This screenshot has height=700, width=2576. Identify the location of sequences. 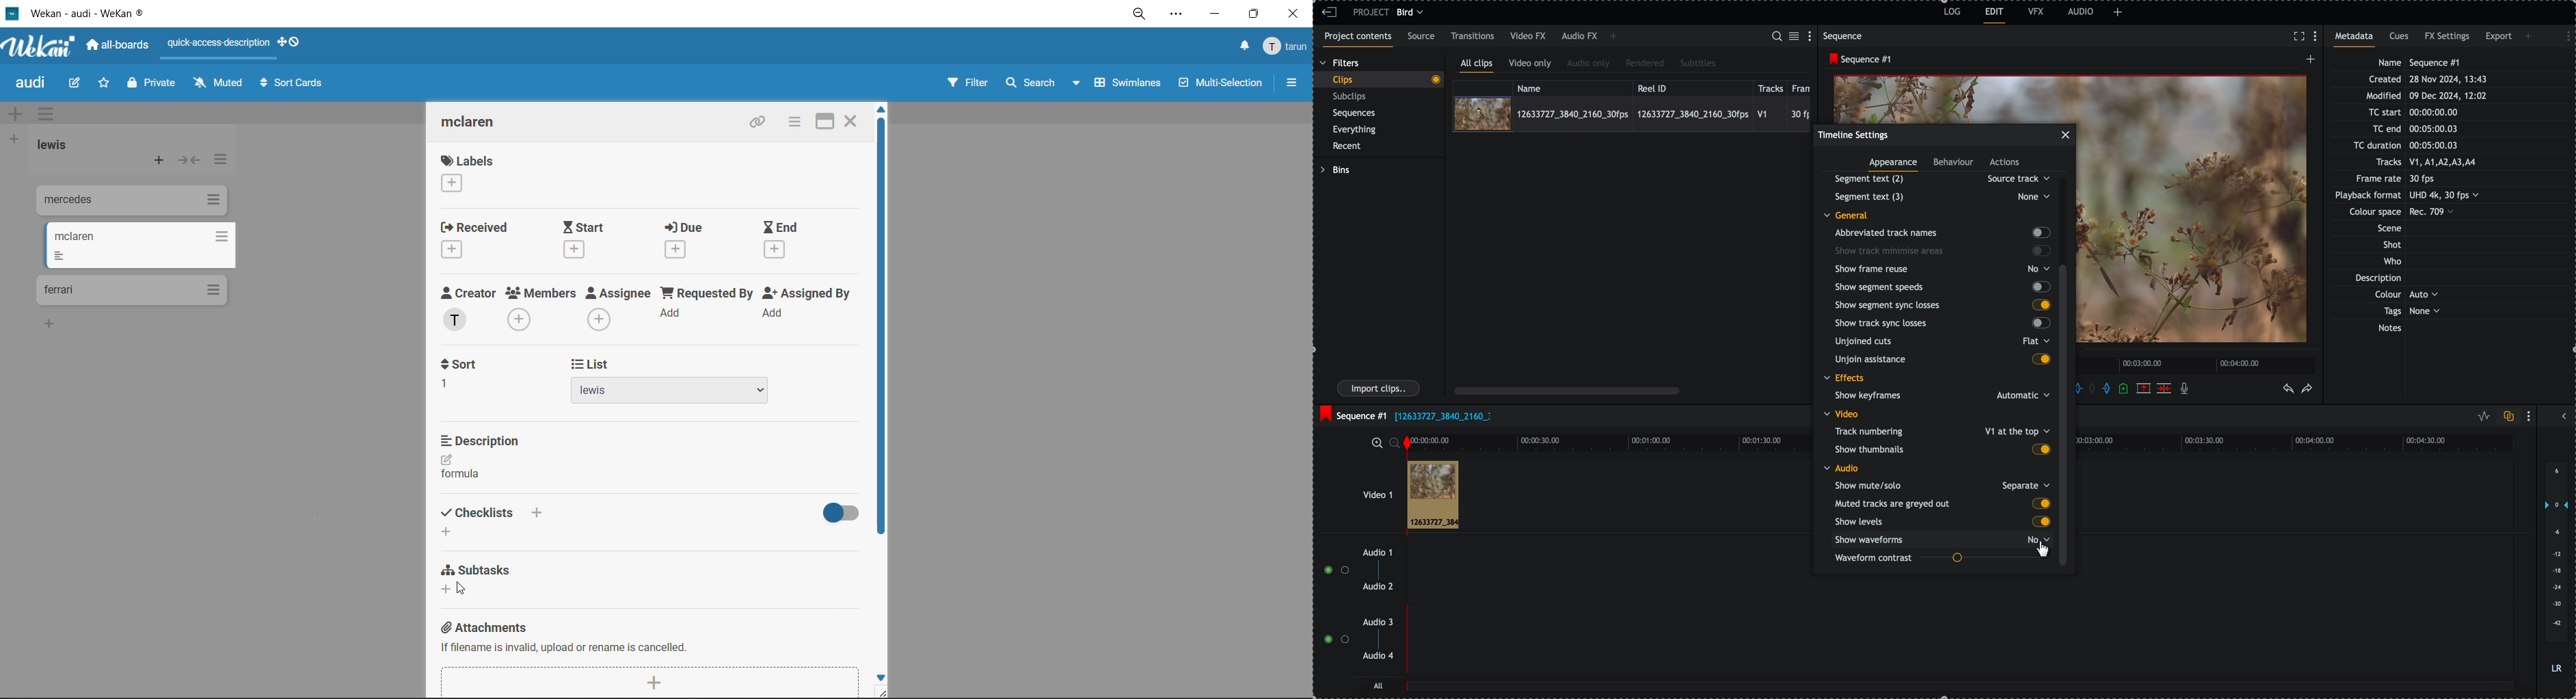
(1354, 115).